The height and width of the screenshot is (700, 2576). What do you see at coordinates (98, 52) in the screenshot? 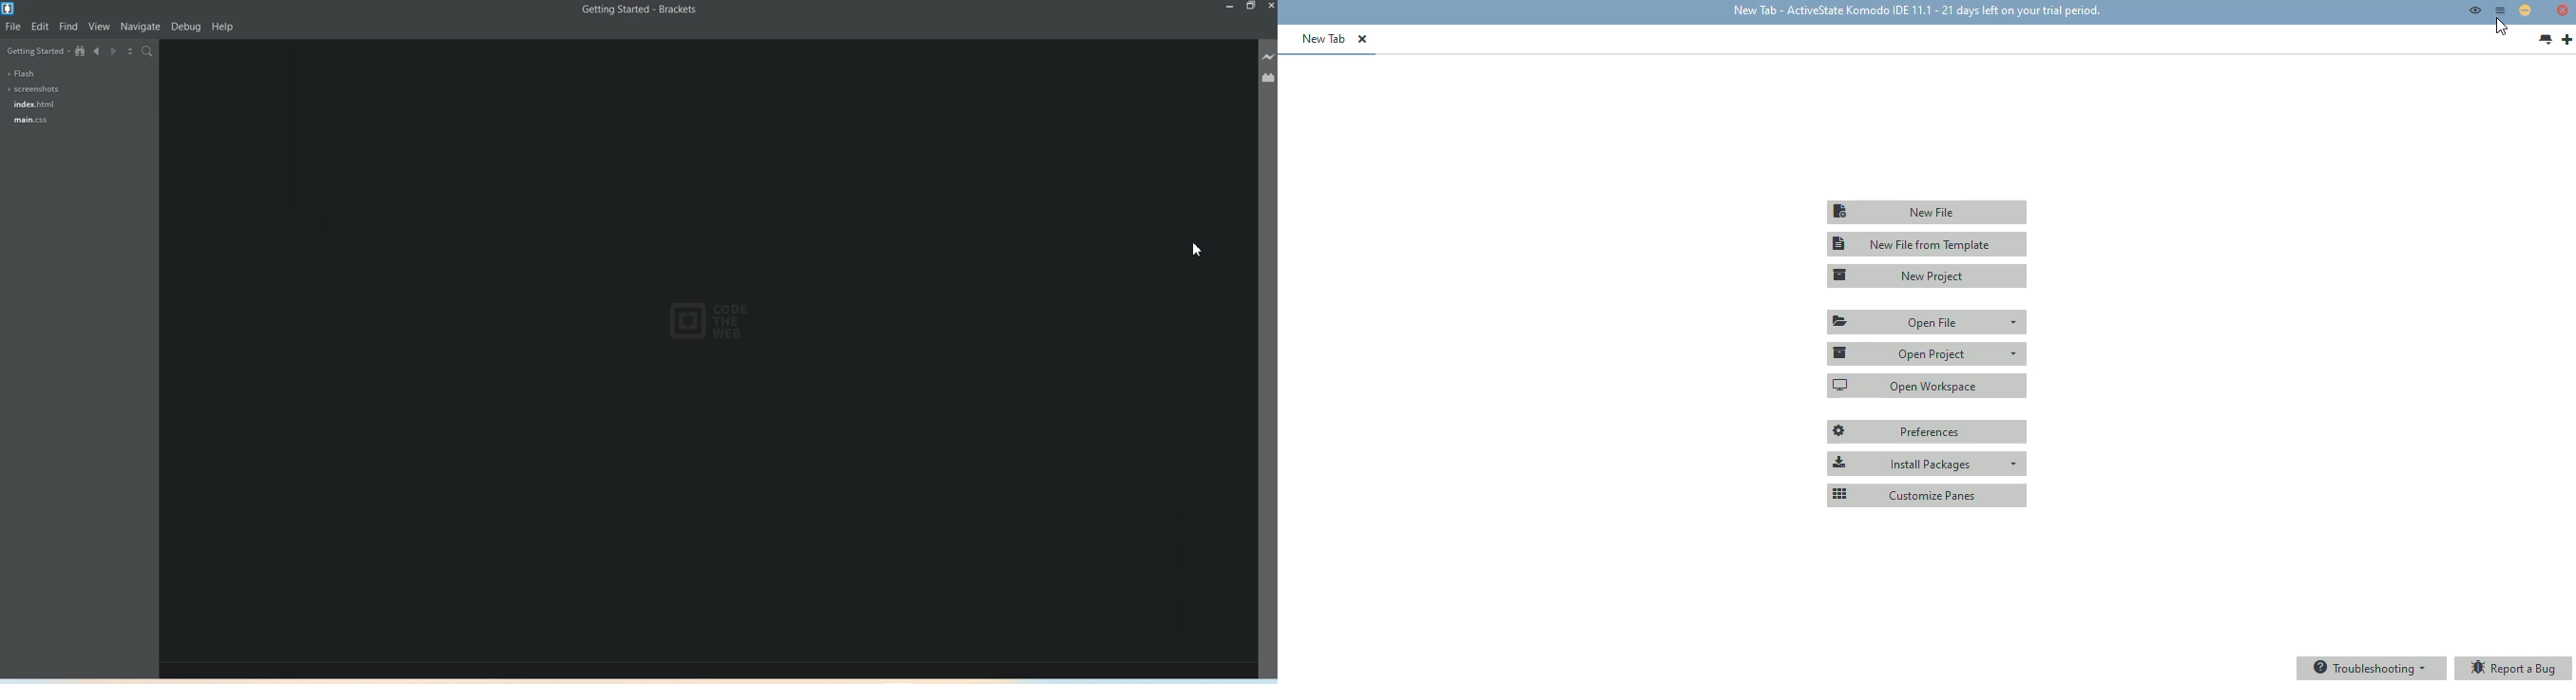
I see `Navigate Backwards` at bounding box center [98, 52].